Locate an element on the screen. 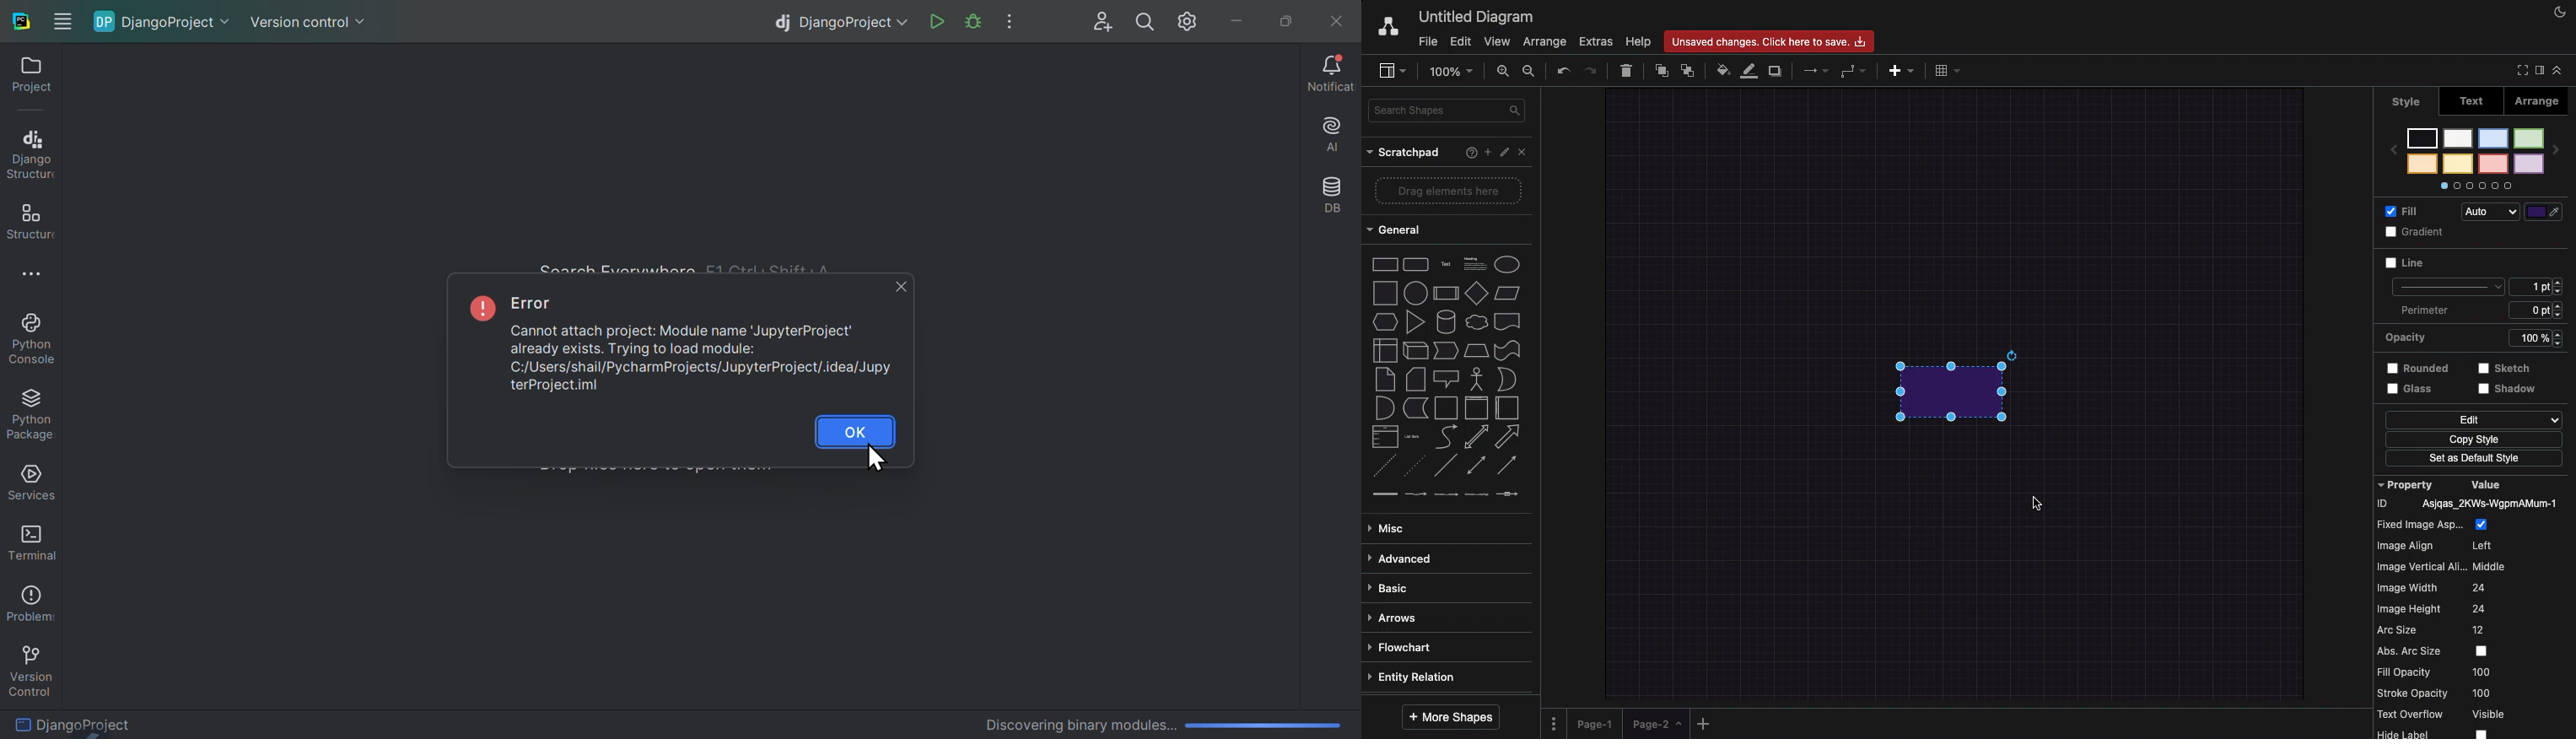  Django Project is located at coordinates (122, 722).